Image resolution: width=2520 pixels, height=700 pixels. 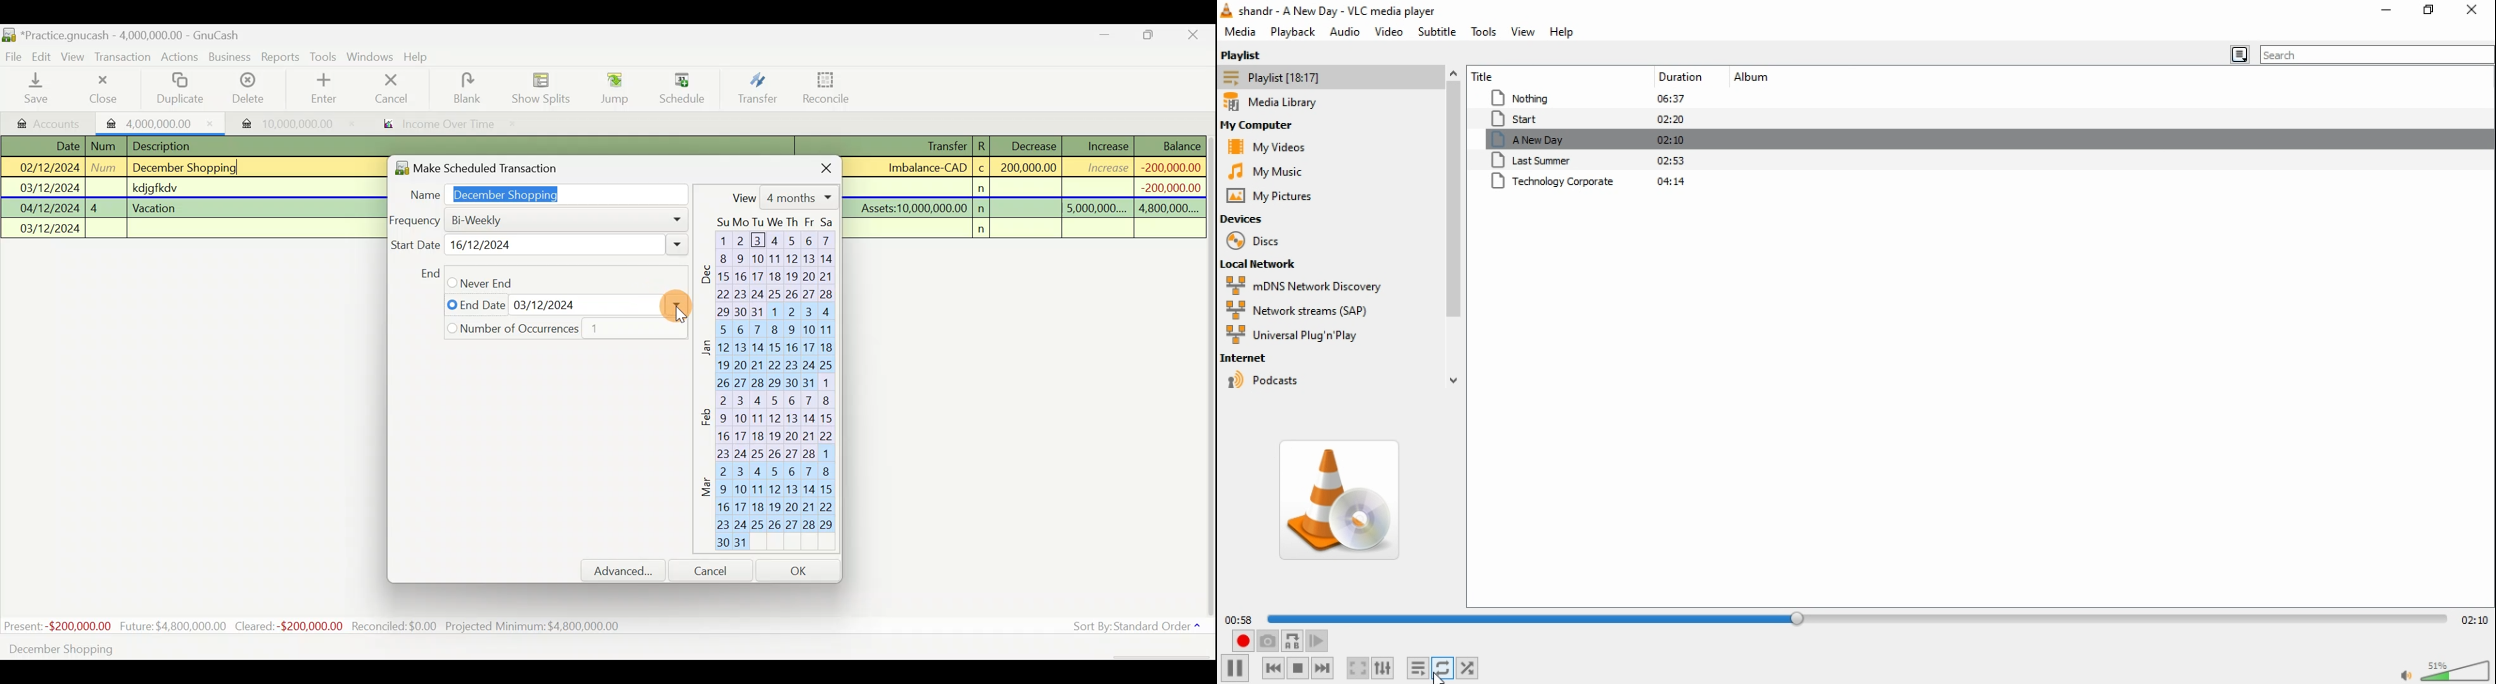 I want to click on Weekly, so click(x=487, y=245).